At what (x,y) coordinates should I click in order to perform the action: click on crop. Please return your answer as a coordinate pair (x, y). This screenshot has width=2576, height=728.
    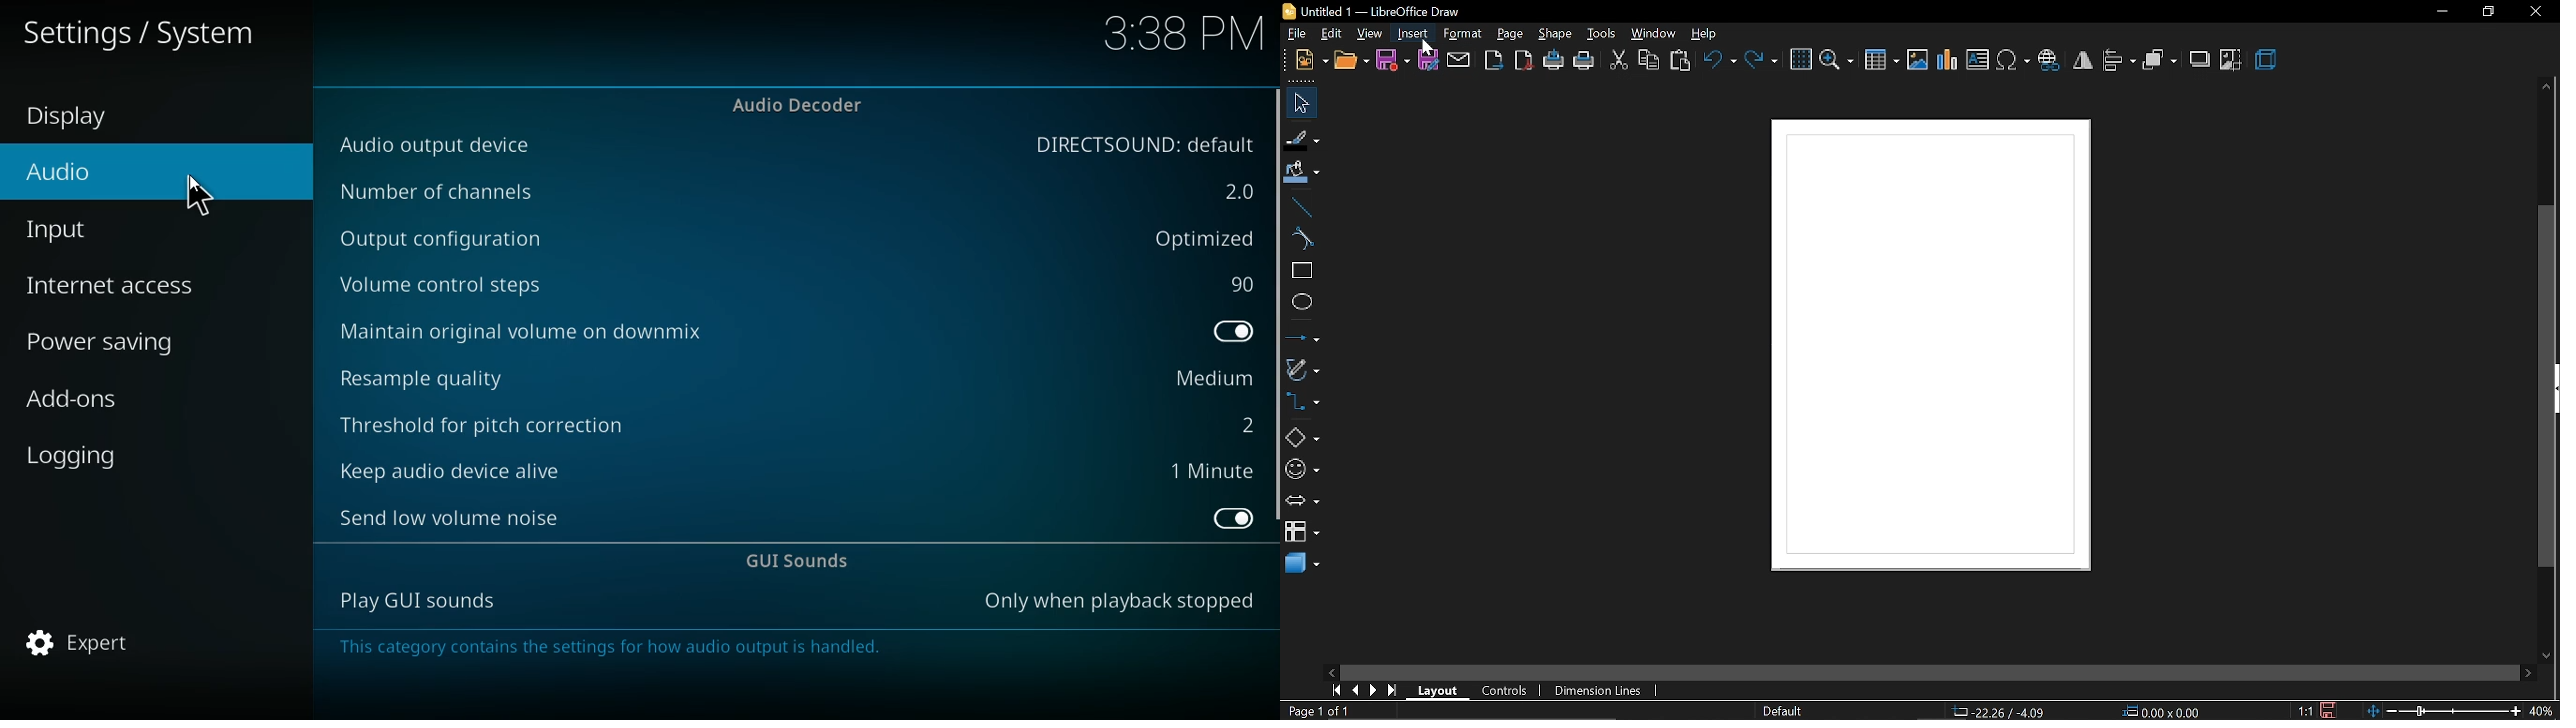
    Looking at the image, I should click on (2230, 61).